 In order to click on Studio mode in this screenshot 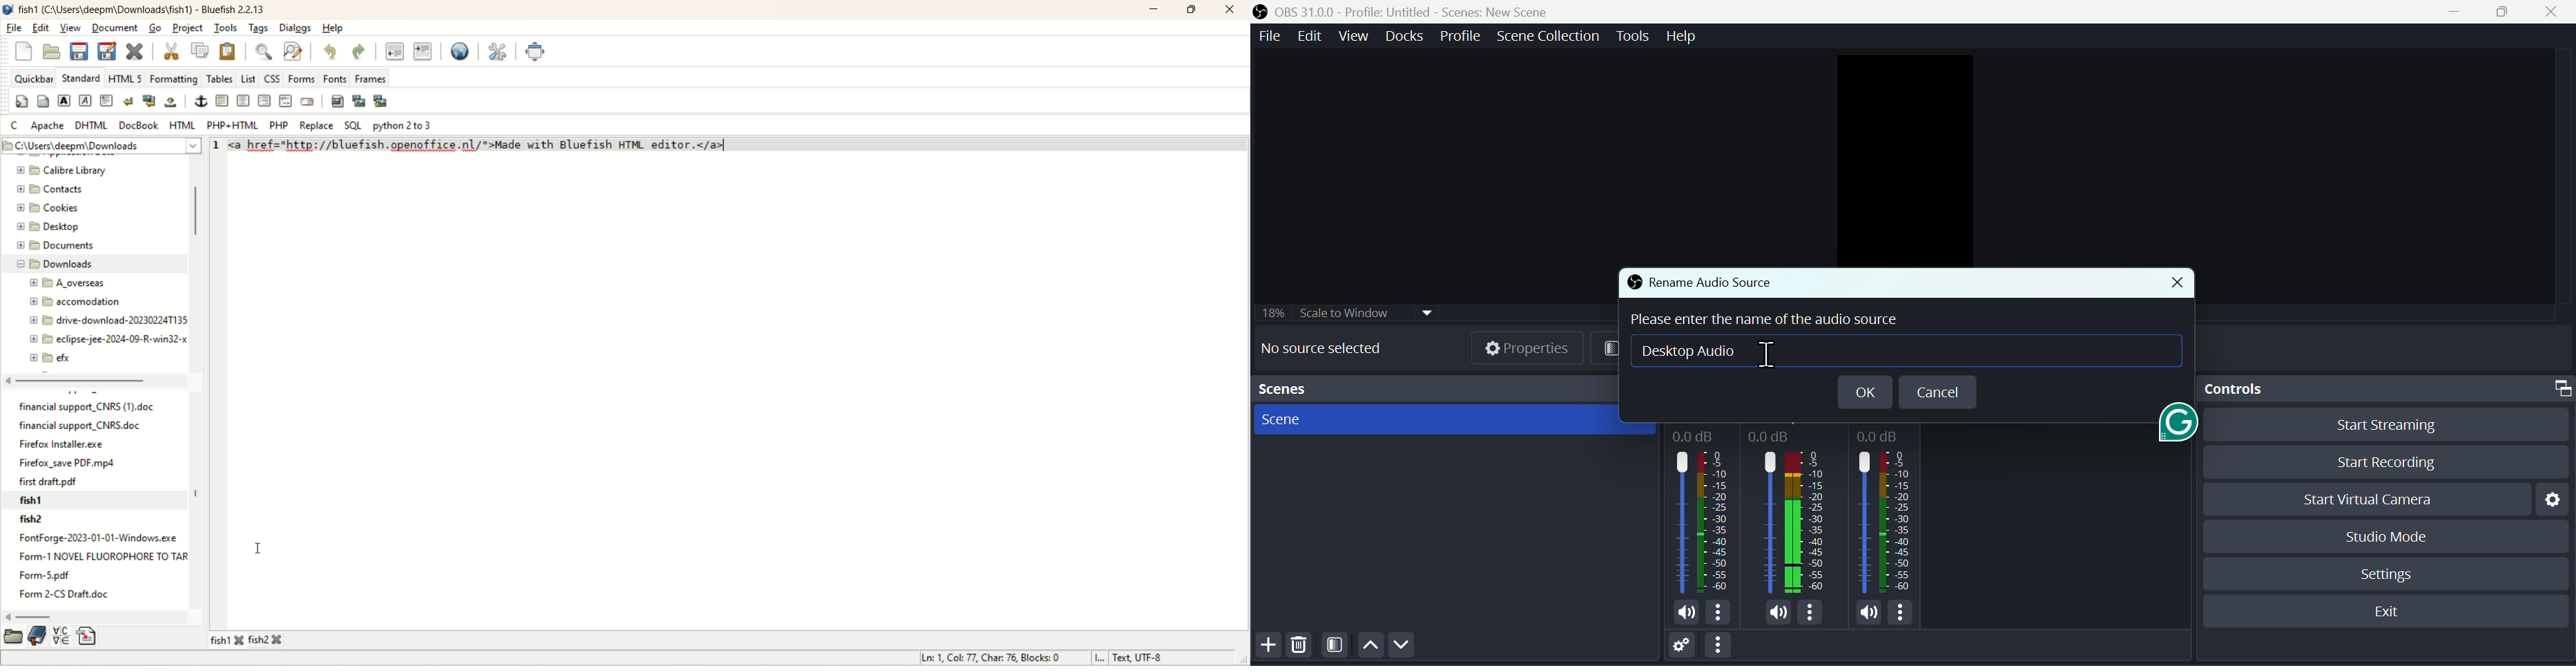, I will do `click(2389, 535)`.